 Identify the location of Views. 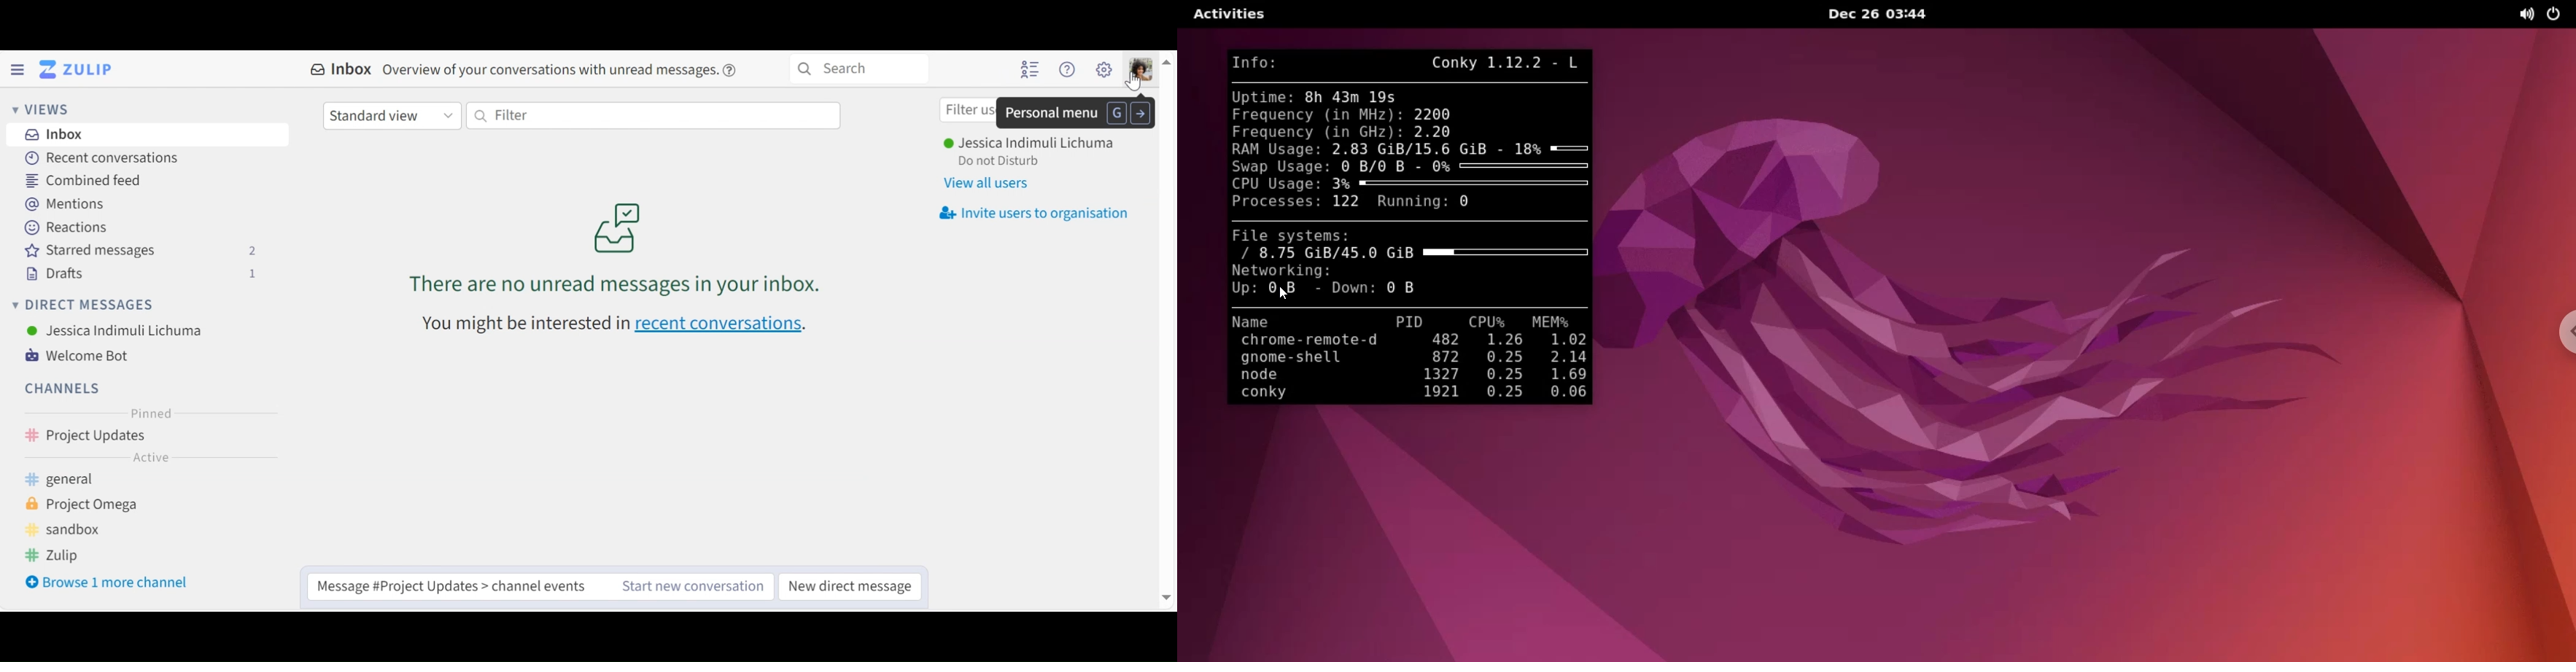
(39, 108).